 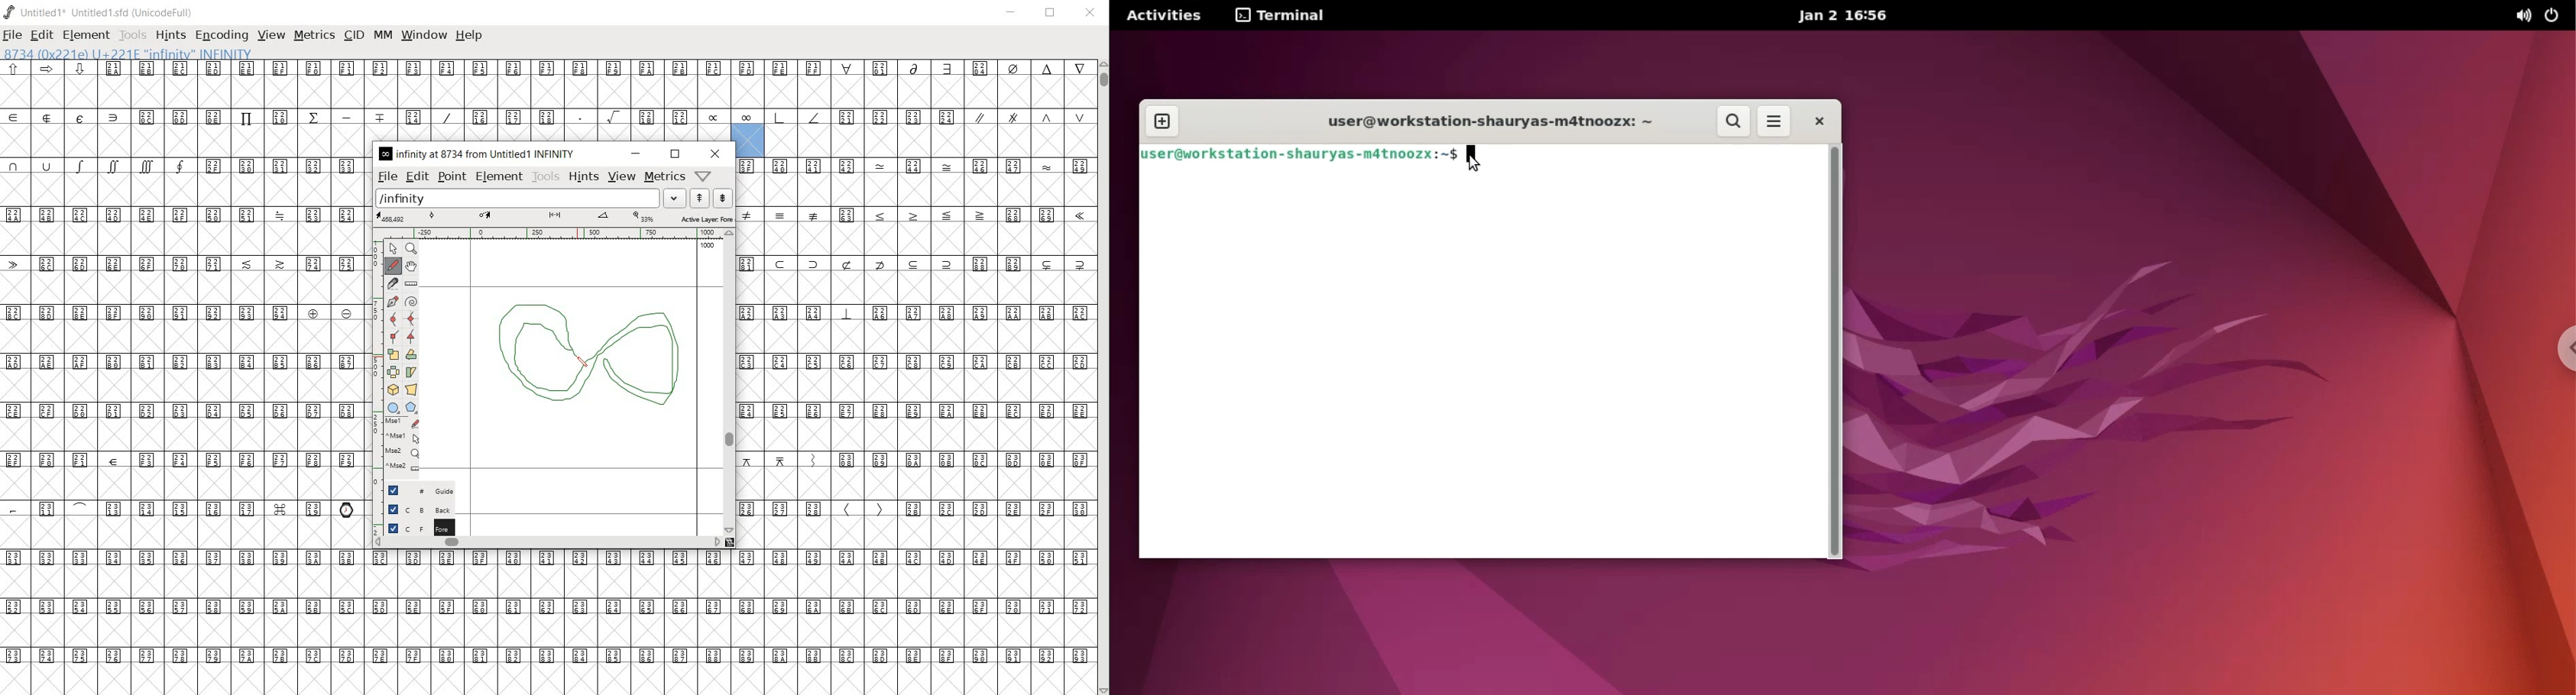 What do you see at coordinates (182, 190) in the screenshot?
I see `empty glyph slots` at bounding box center [182, 190].